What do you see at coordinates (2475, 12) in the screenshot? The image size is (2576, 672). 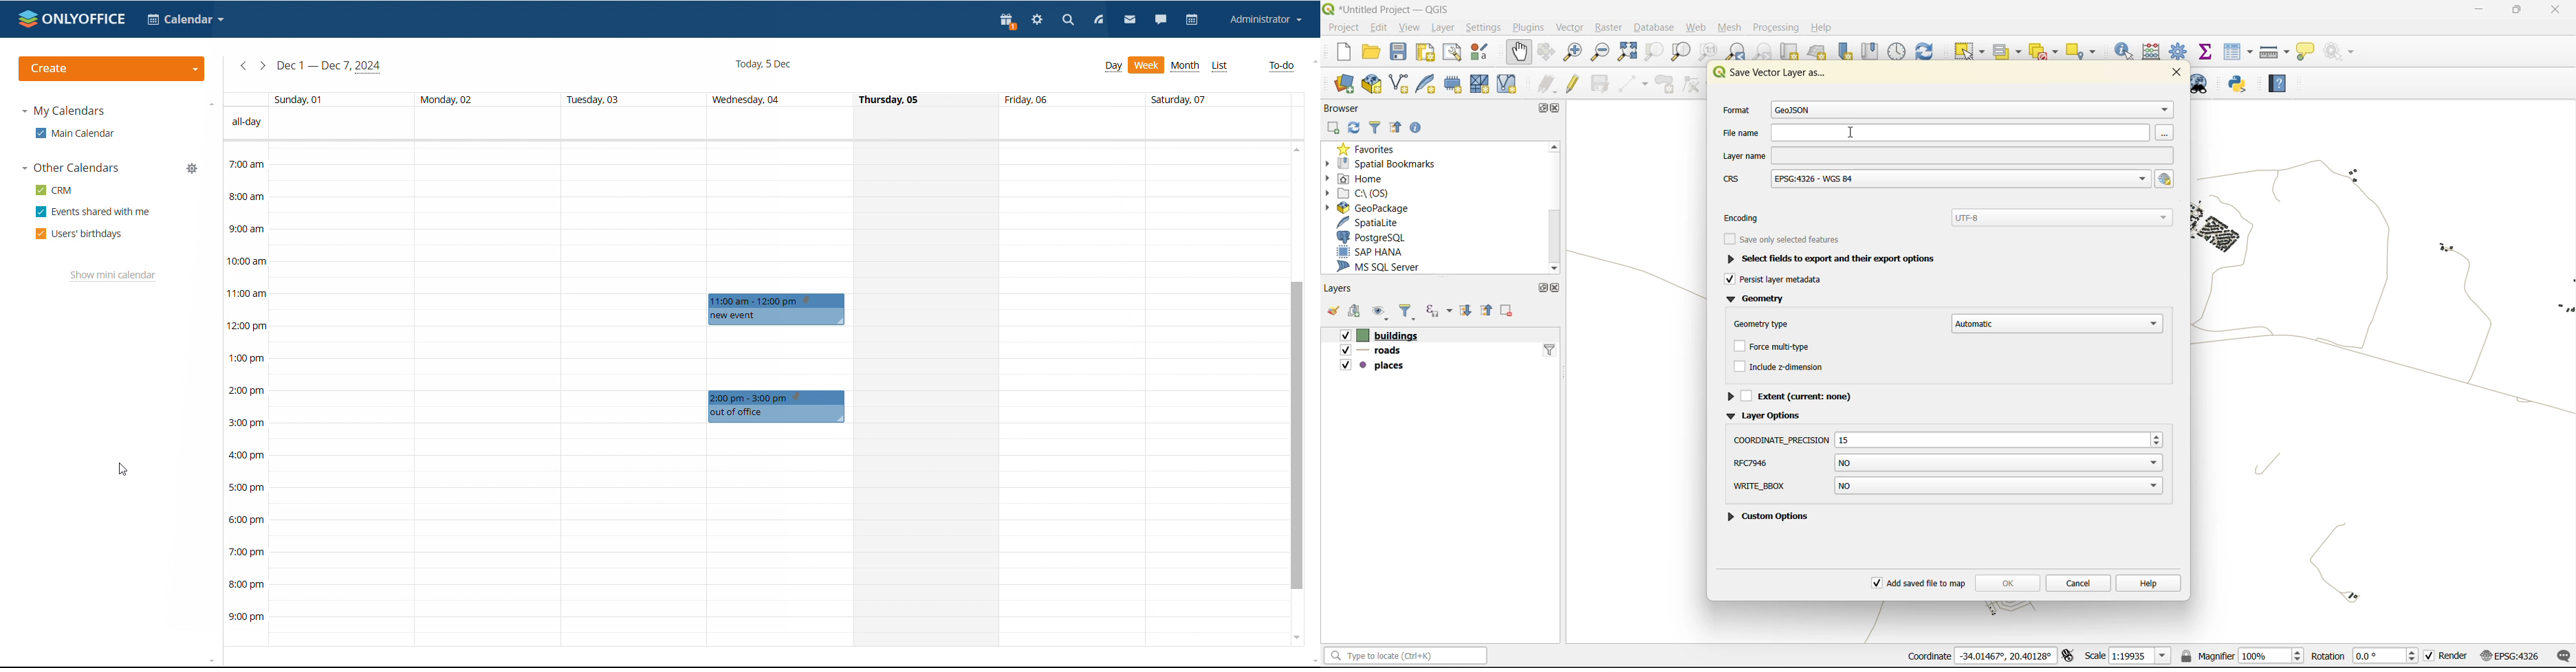 I see `minimize` at bounding box center [2475, 12].